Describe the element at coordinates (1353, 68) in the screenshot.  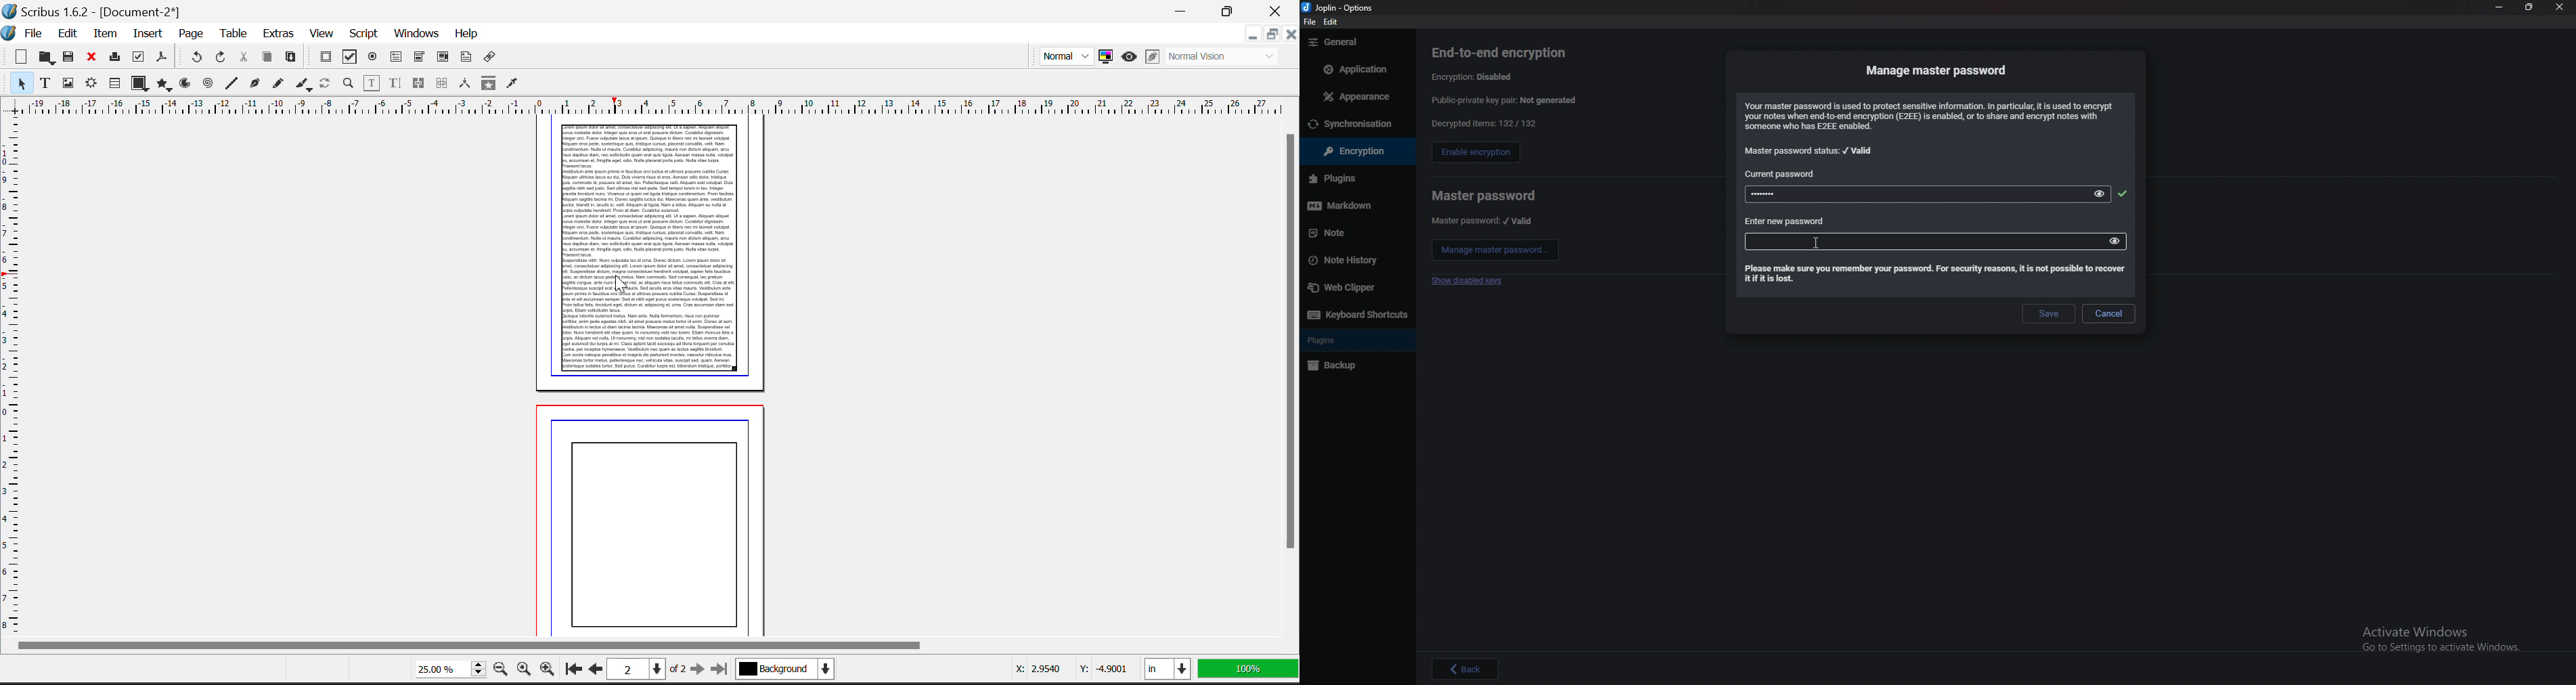
I see `application` at that location.